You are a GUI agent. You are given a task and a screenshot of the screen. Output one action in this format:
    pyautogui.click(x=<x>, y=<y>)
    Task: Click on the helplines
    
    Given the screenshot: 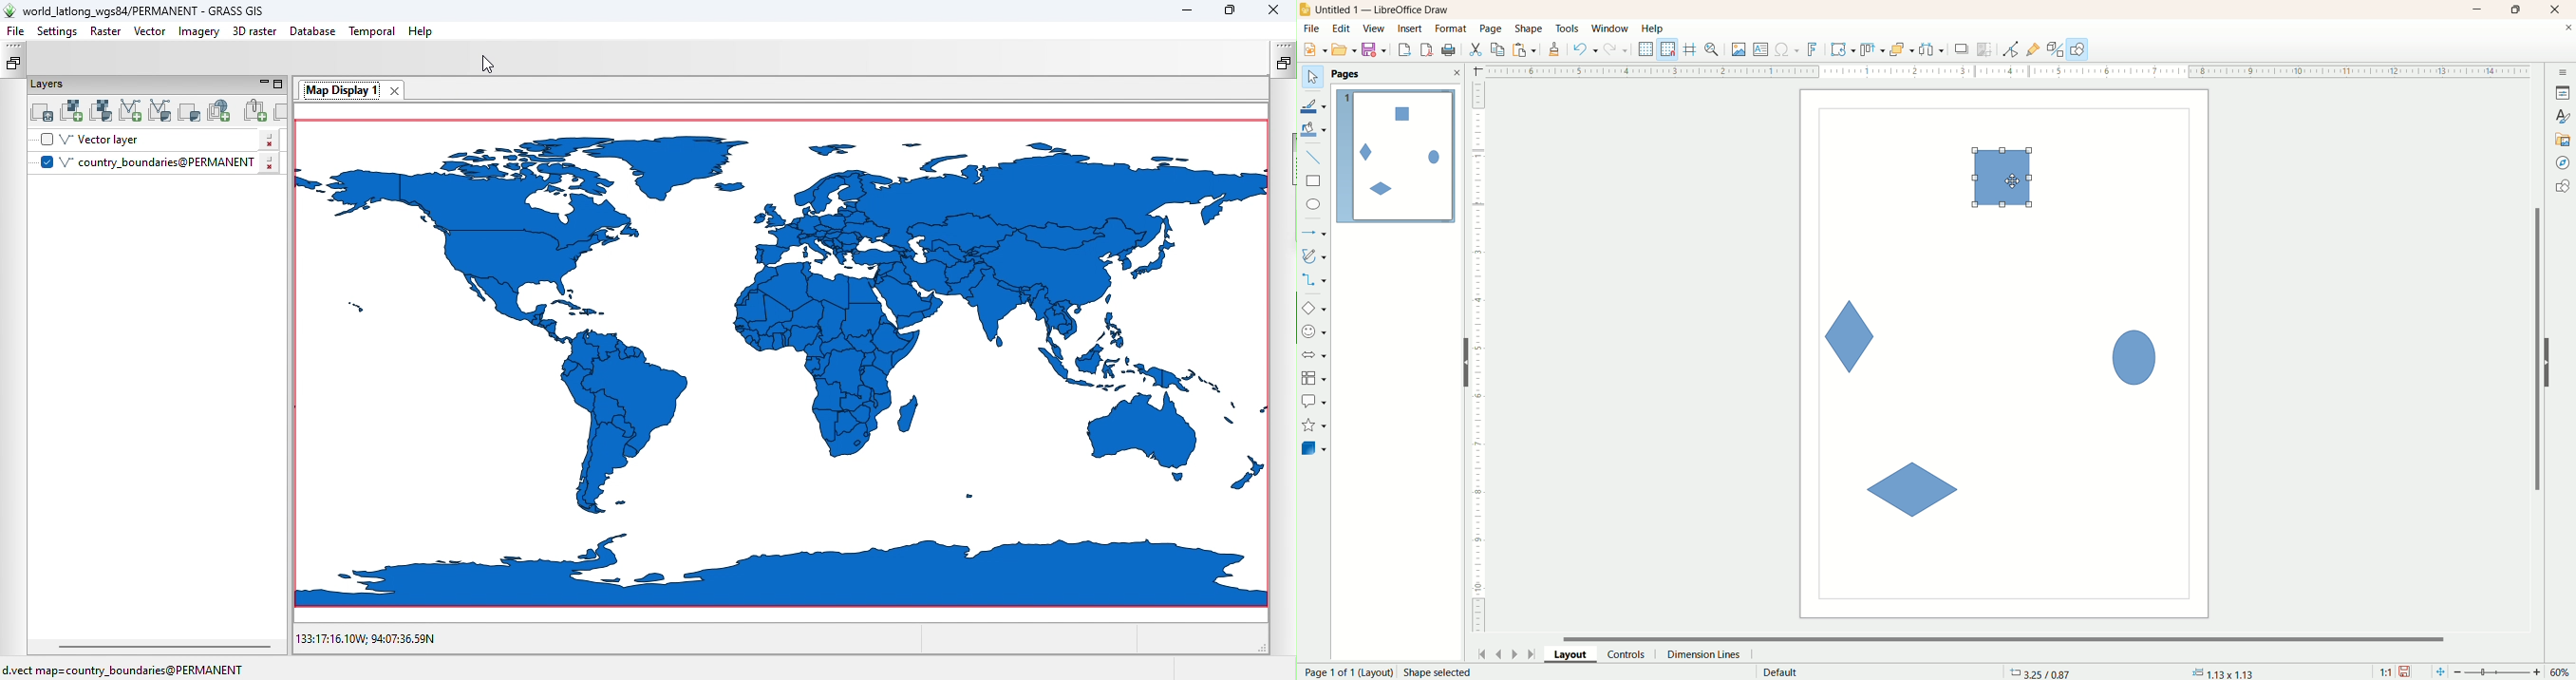 What is the action you would take?
    pyautogui.click(x=1692, y=49)
    